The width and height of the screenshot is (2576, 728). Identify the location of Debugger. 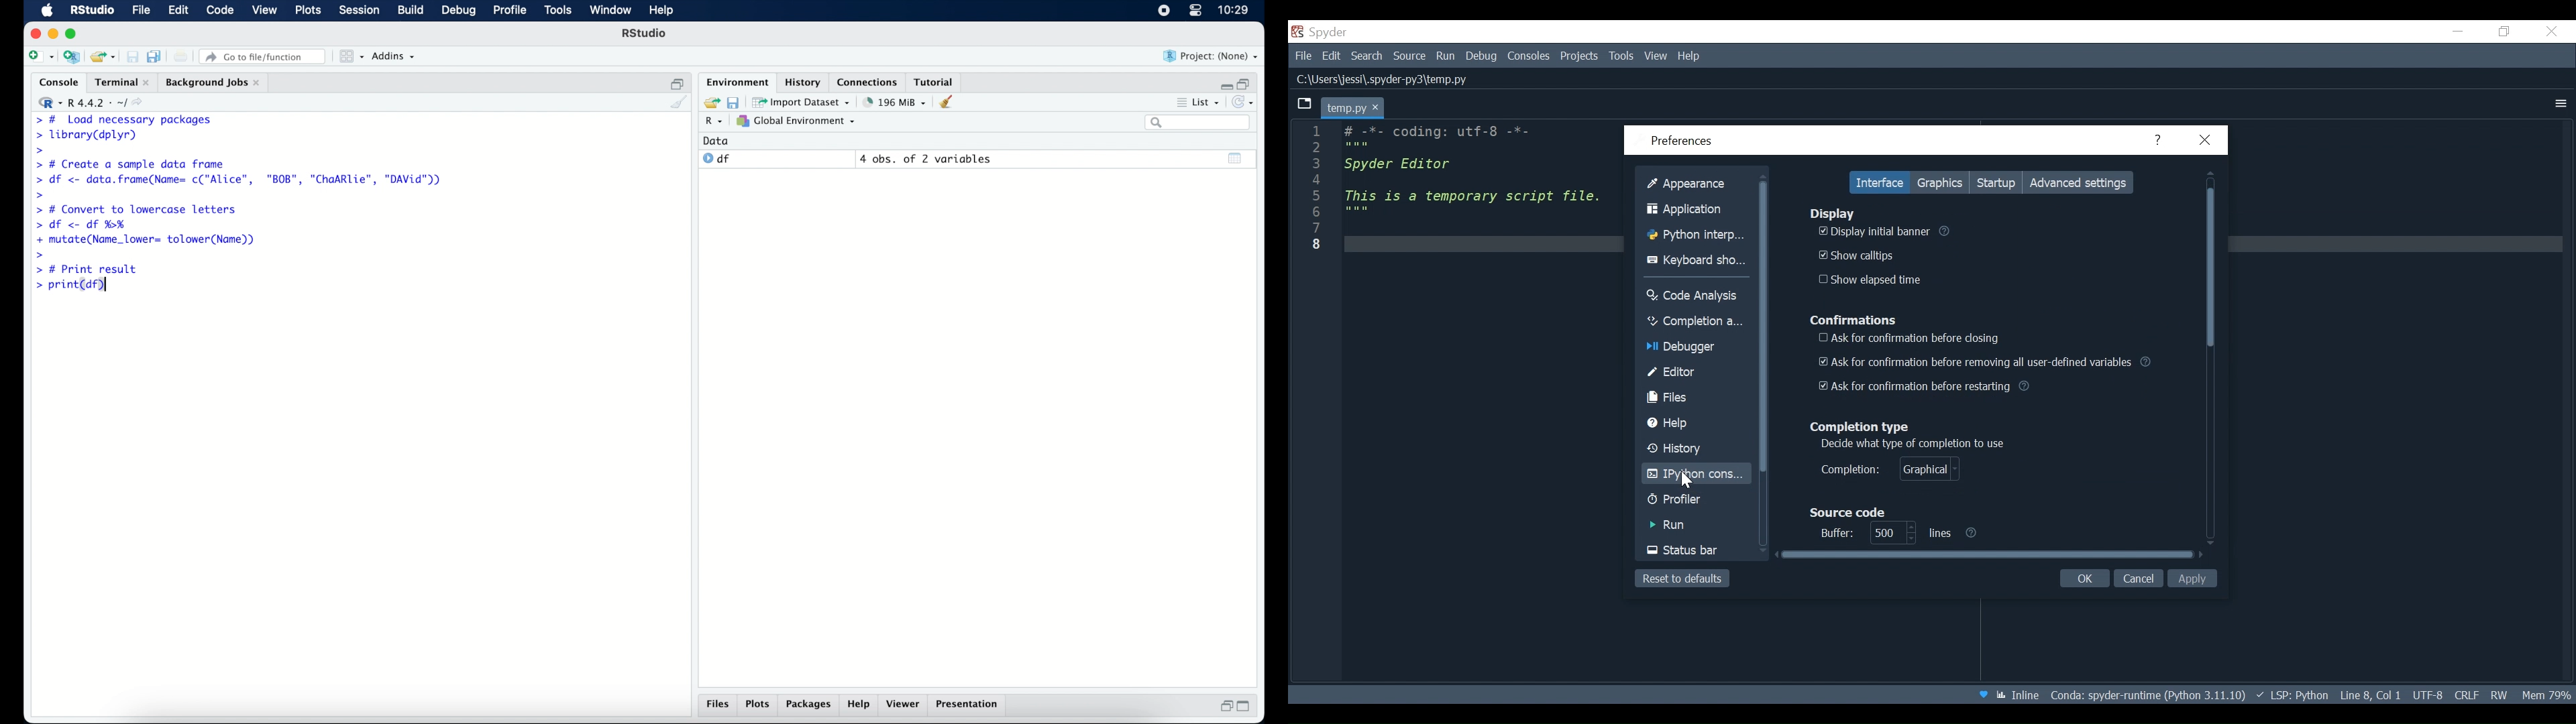
(1685, 348).